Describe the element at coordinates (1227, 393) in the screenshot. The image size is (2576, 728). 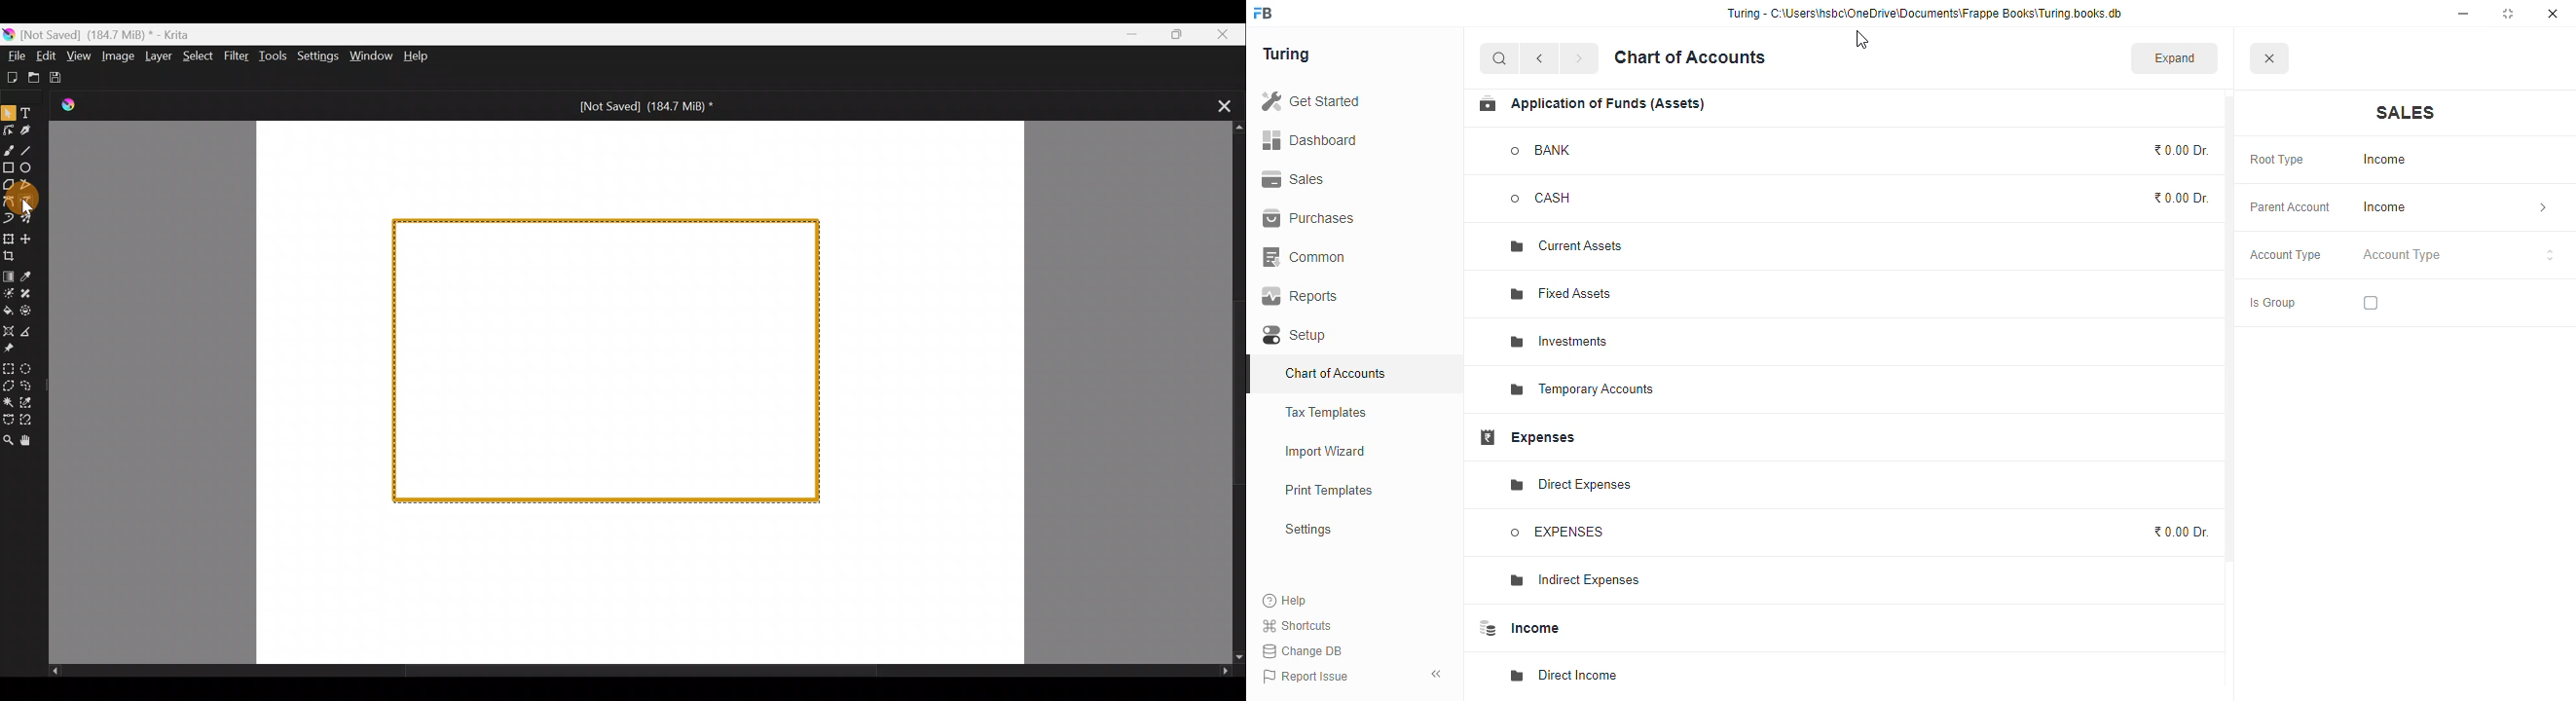
I see `Scroll bar` at that location.